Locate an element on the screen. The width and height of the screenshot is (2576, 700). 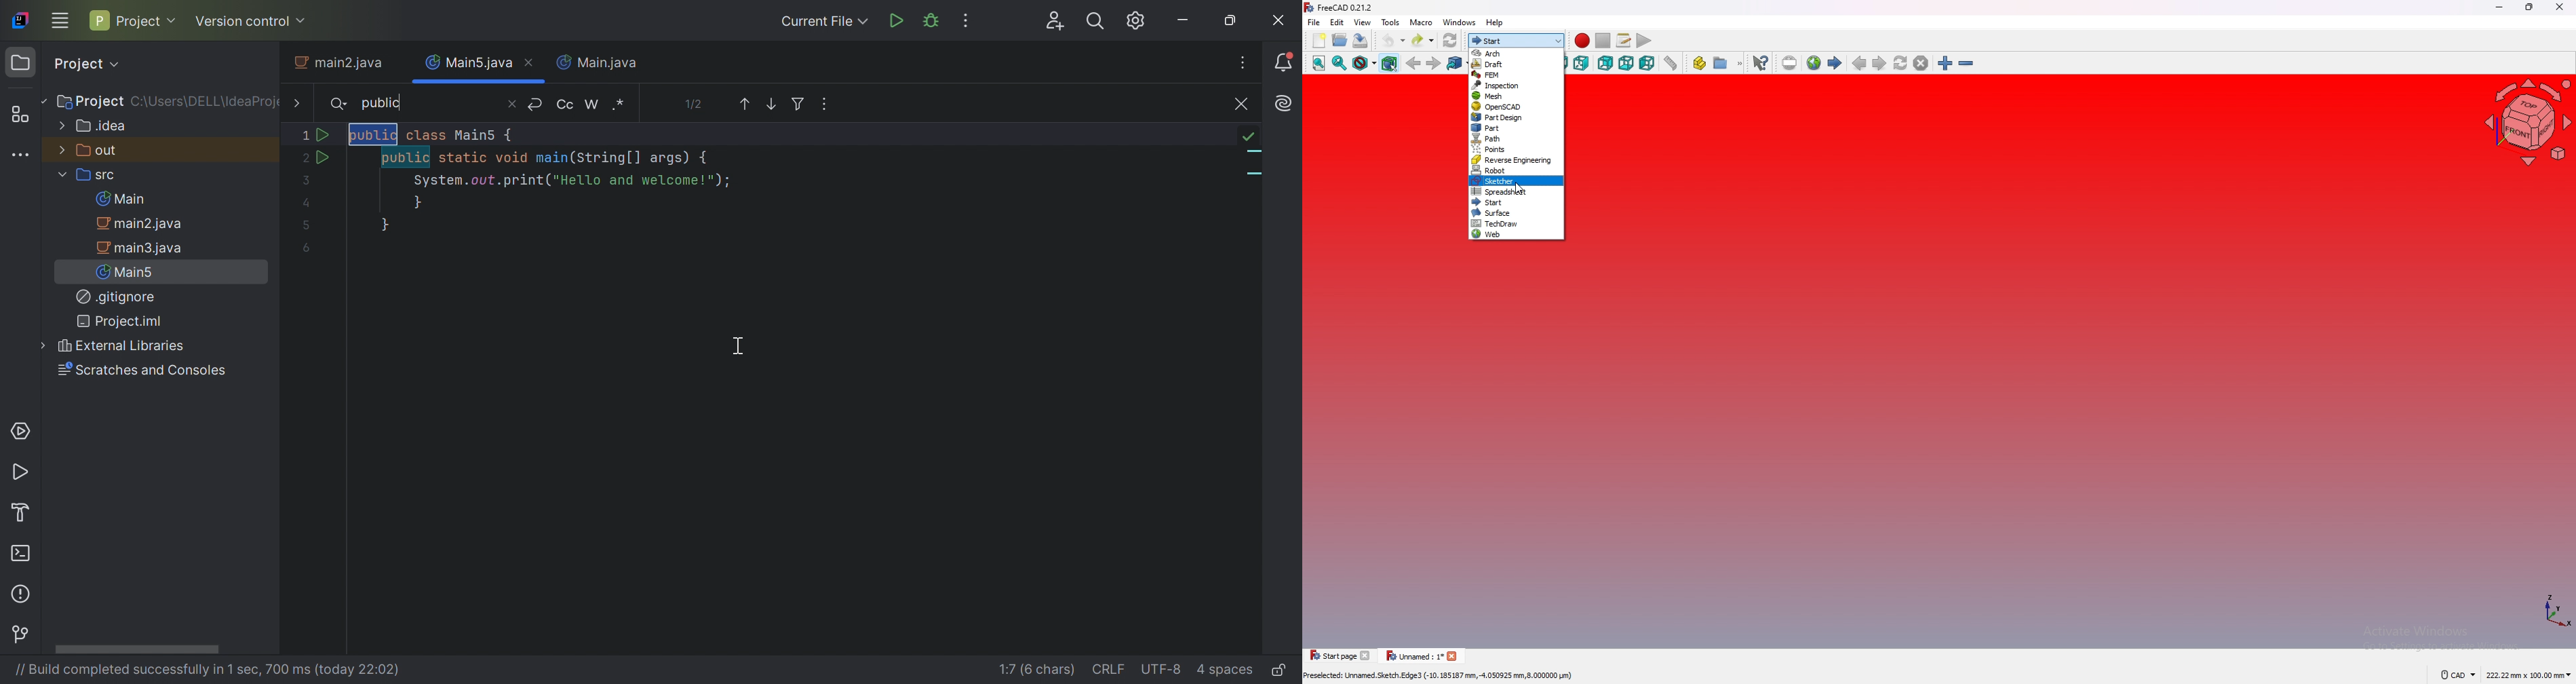
execute macro is located at coordinates (1645, 41).